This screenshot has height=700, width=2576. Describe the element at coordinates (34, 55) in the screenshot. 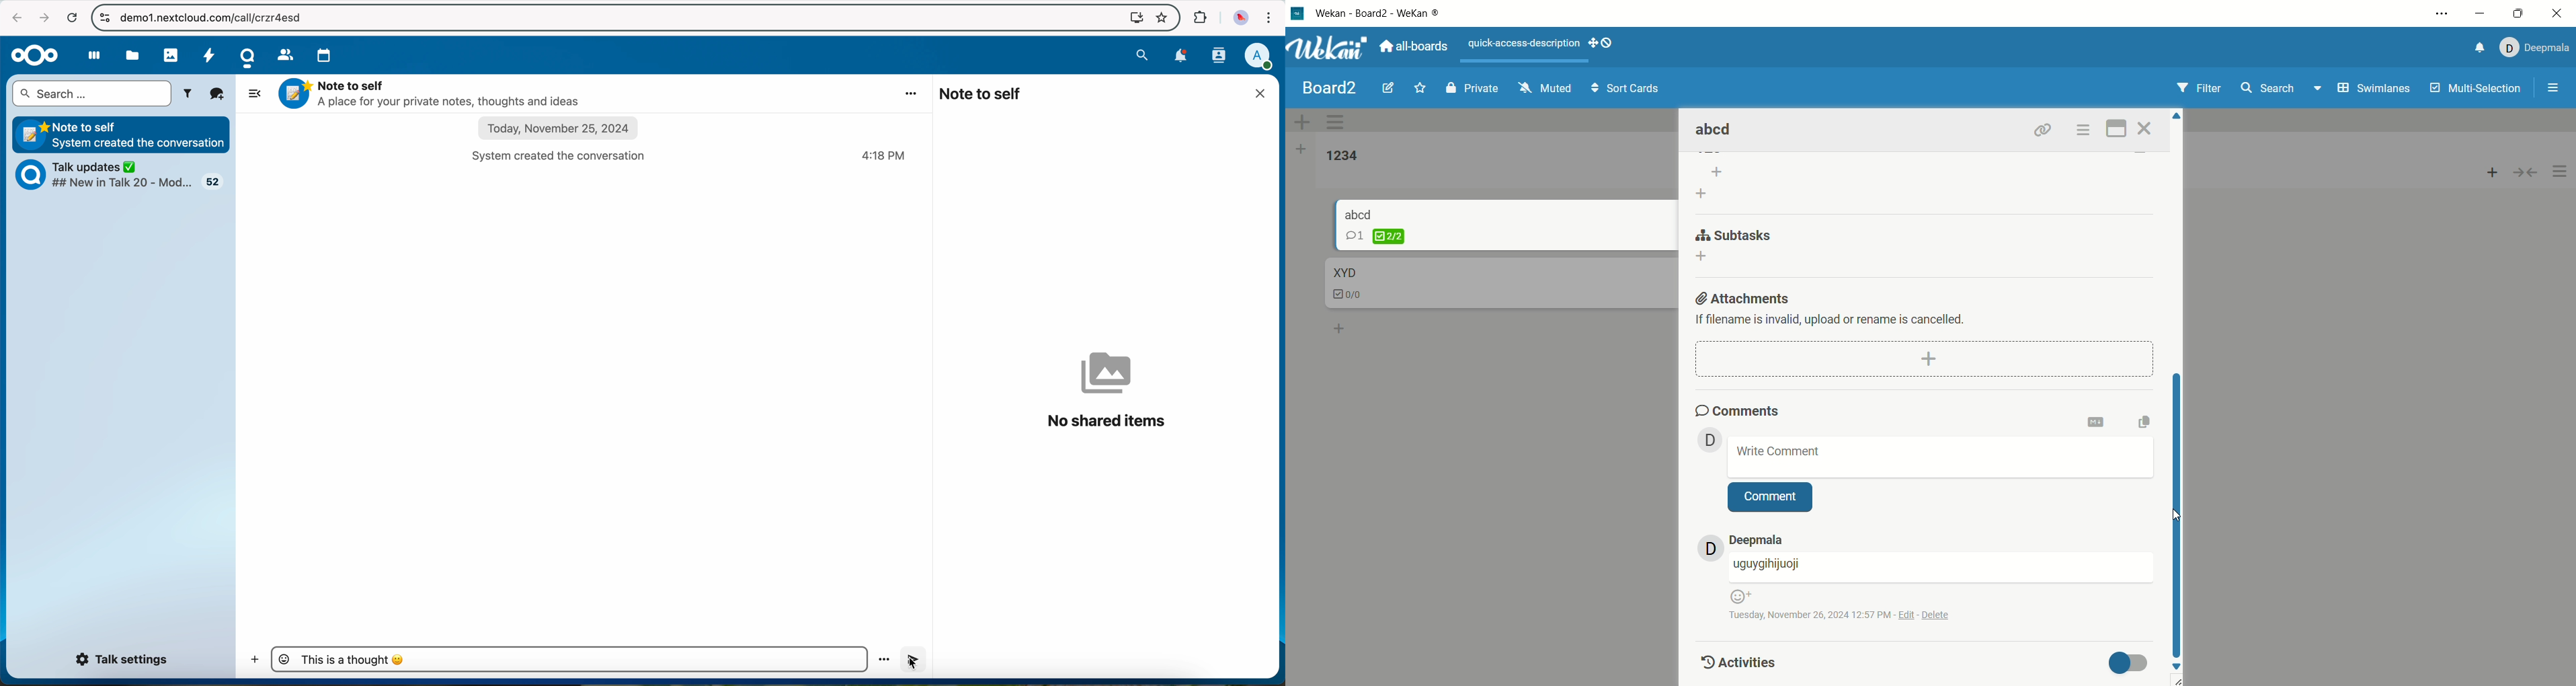

I see `Nextcloud logo` at that location.